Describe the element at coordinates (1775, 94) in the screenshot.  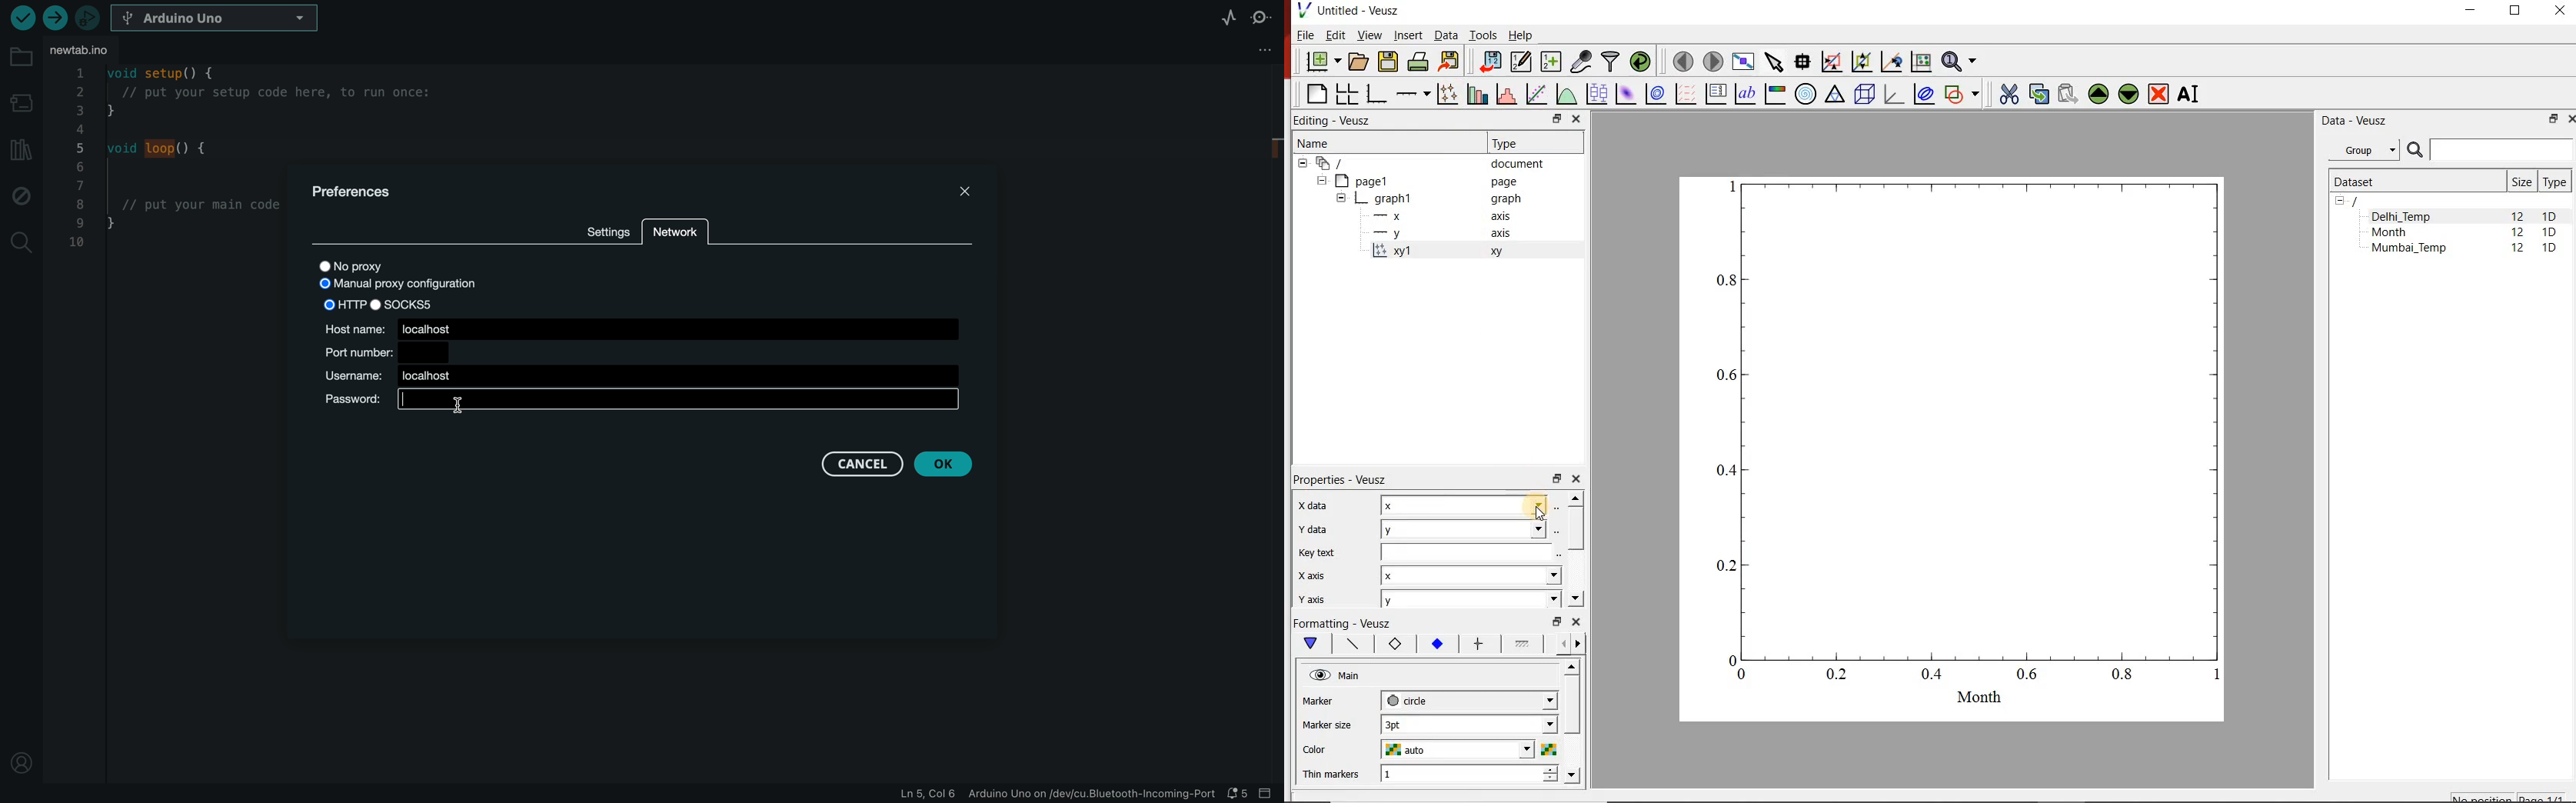
I see `image color bar` at that location.